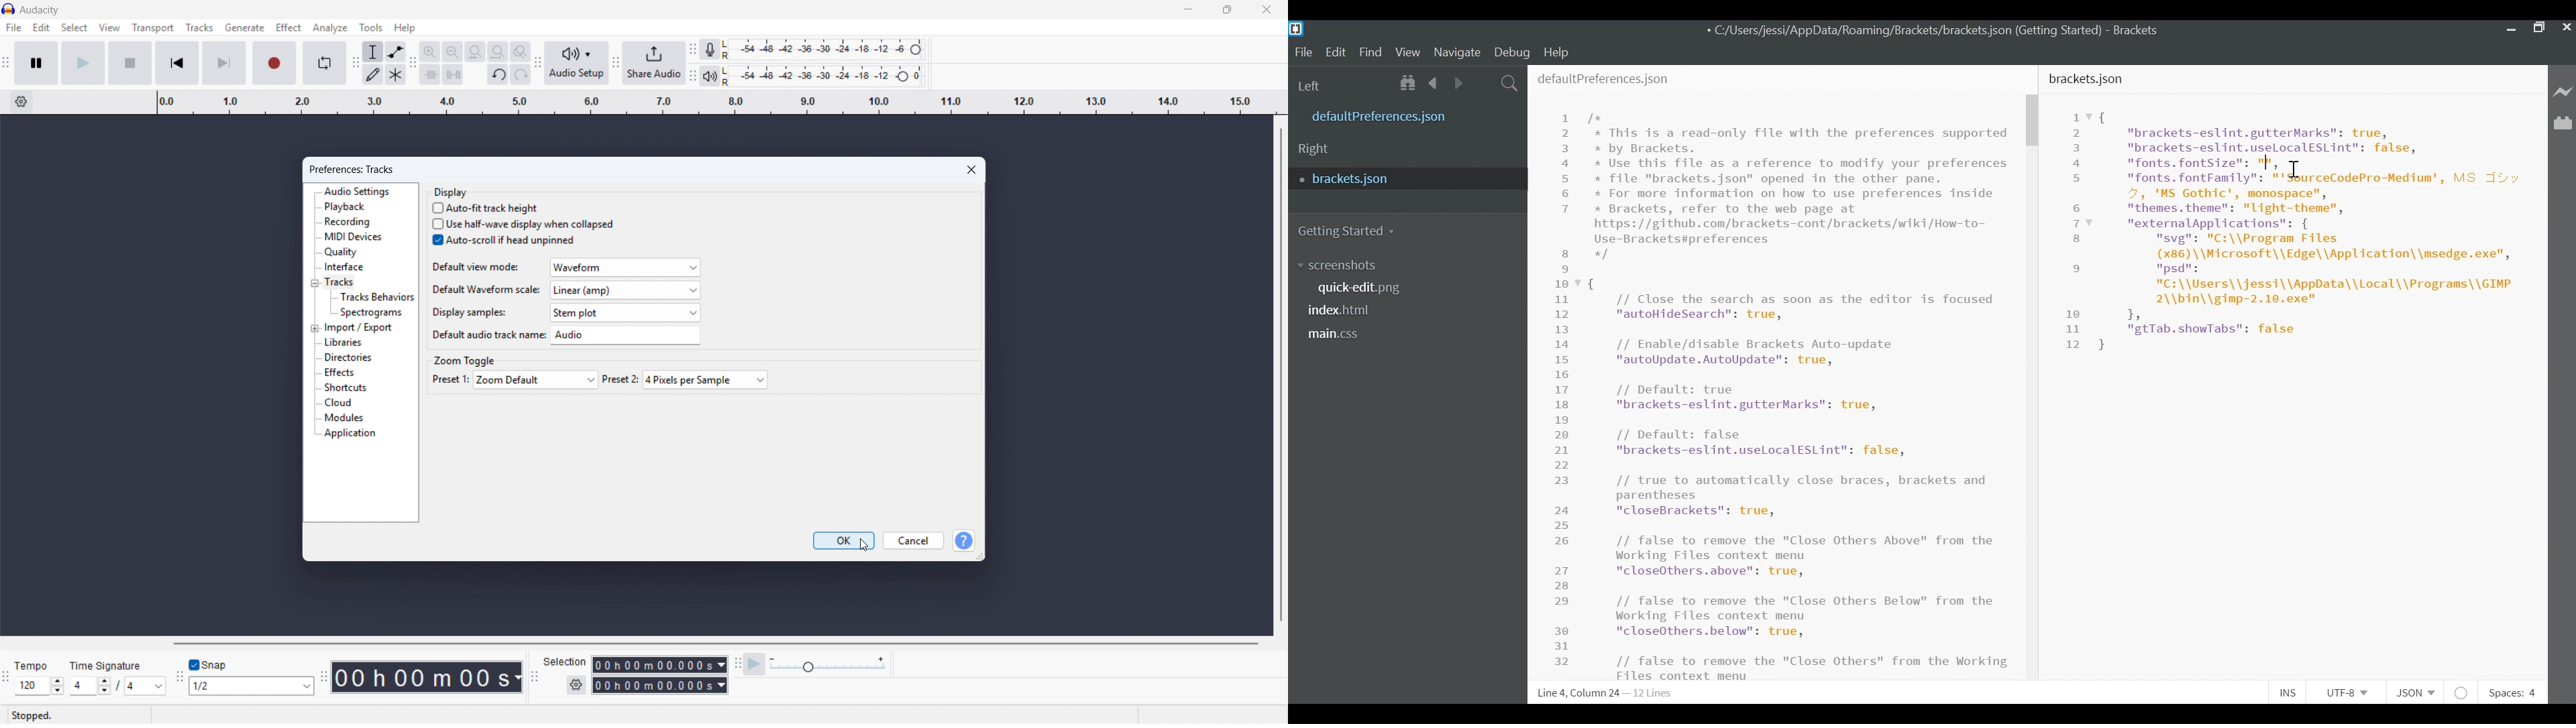  Describe the element at coordinates (314, 284) in the screenshot. I see `collapse` at that location.